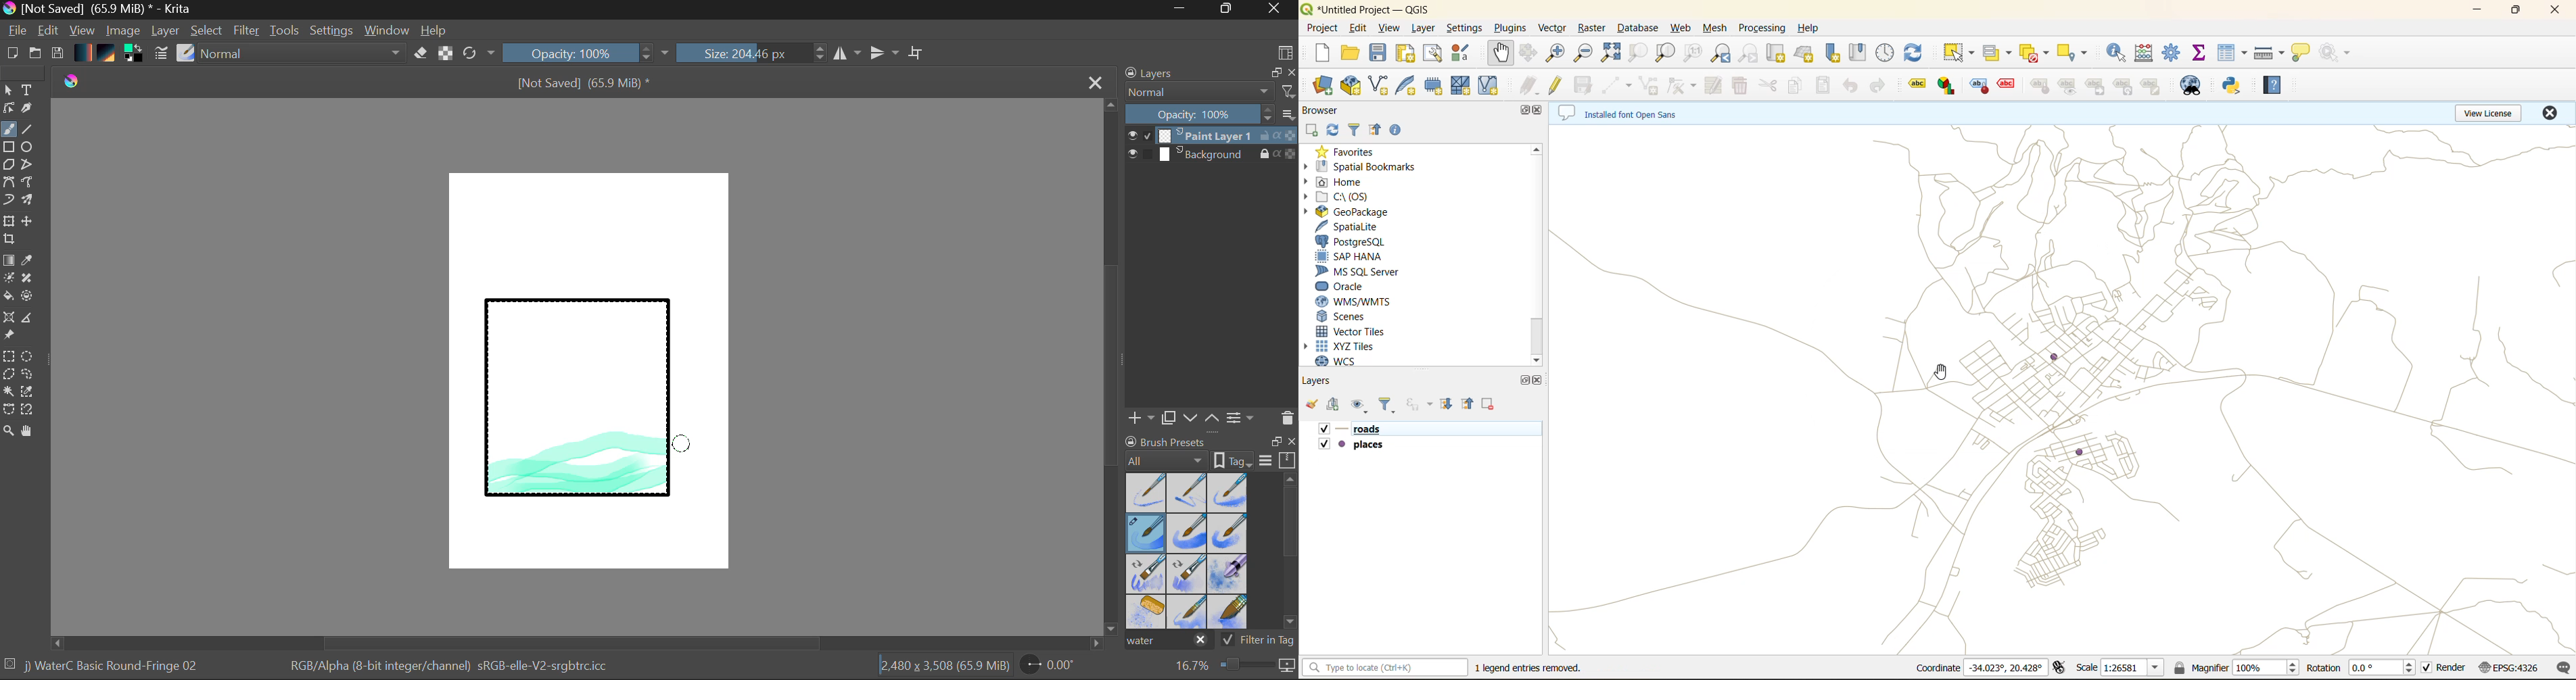 Image resolution: width=2576 pixels, height=700 pixels. What do you see at coordinates (30, 358) in the screenshot?
I see `Elipses Selection tool` at bounding box center [30, 358].